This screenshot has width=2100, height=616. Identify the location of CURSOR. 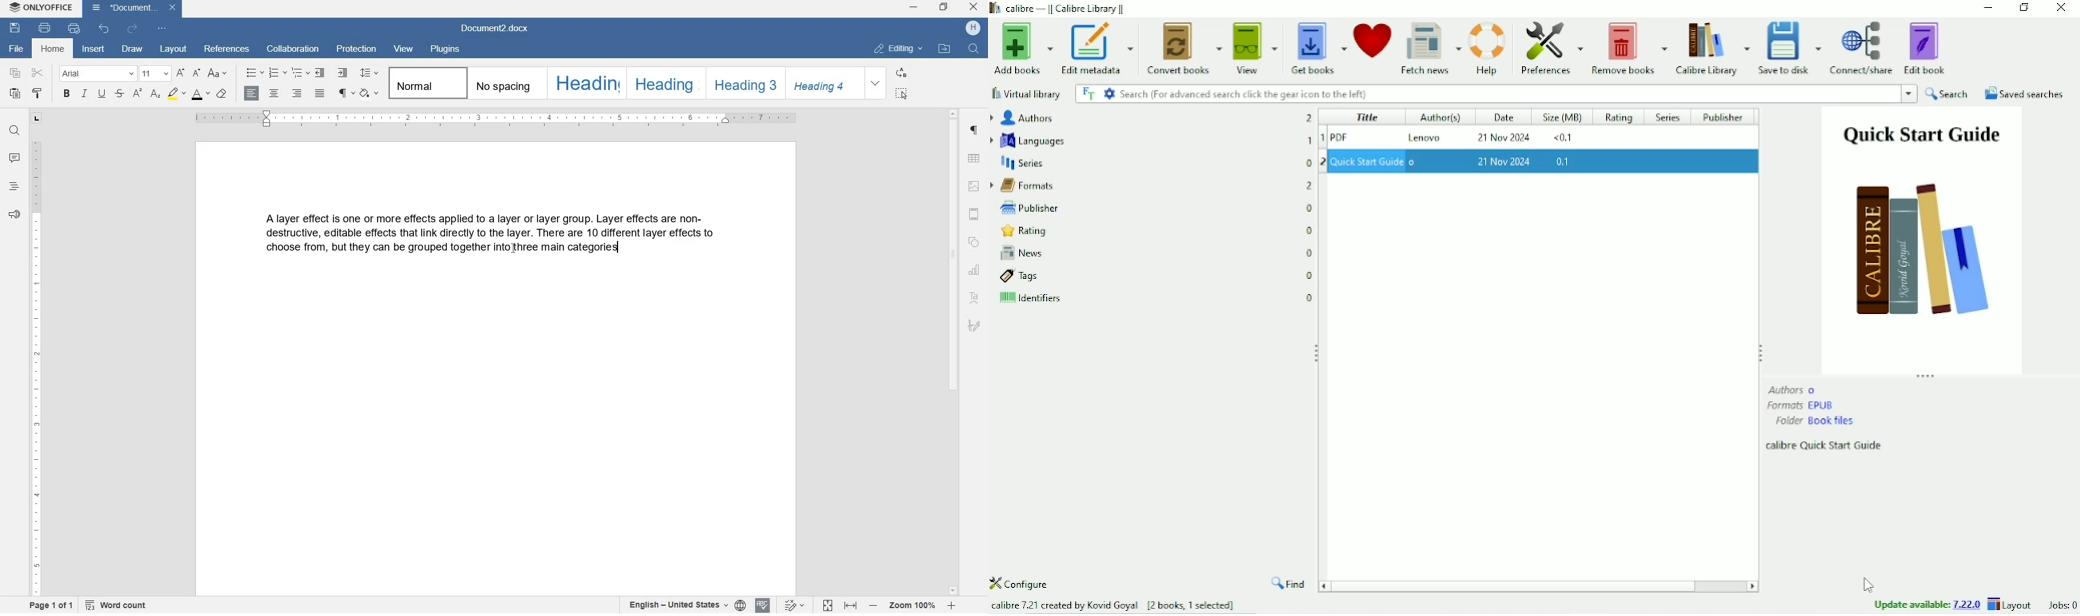
(513, 251).